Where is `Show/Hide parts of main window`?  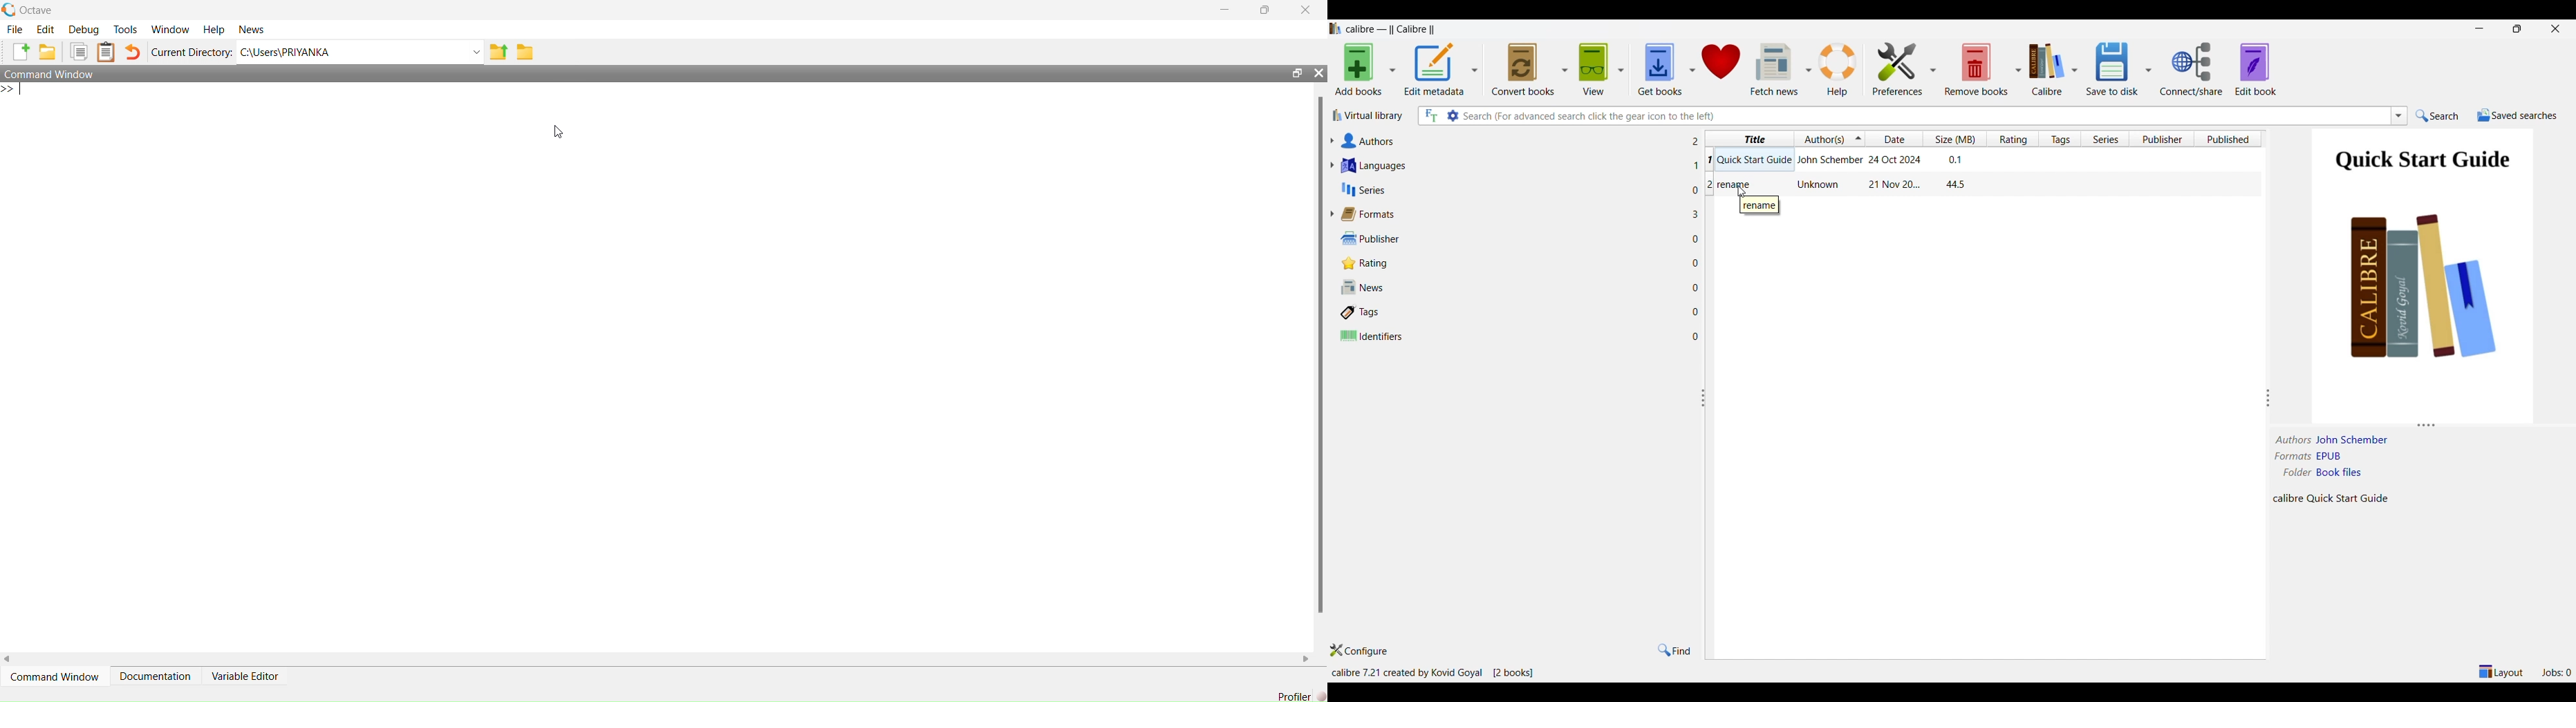 Show/Hide parts of main window is located at coordinates (2500, 672).